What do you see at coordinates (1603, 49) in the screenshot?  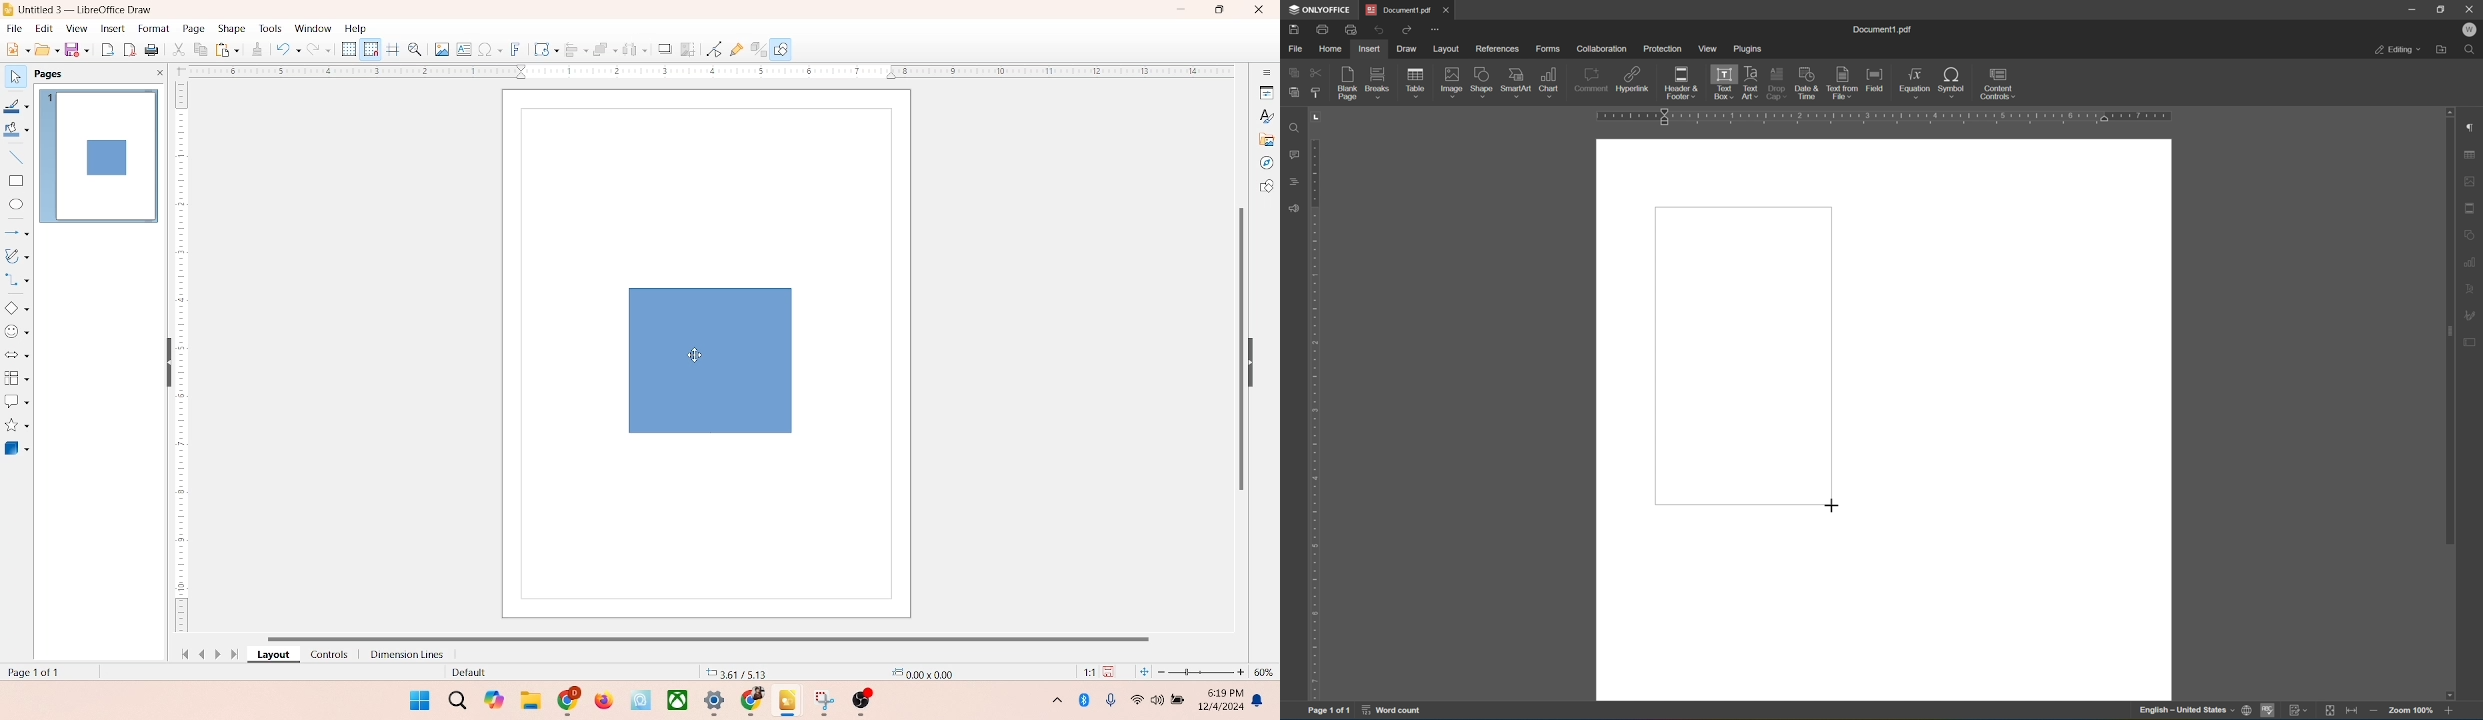 I see `collaboration` at bounding box center [1603, 49].